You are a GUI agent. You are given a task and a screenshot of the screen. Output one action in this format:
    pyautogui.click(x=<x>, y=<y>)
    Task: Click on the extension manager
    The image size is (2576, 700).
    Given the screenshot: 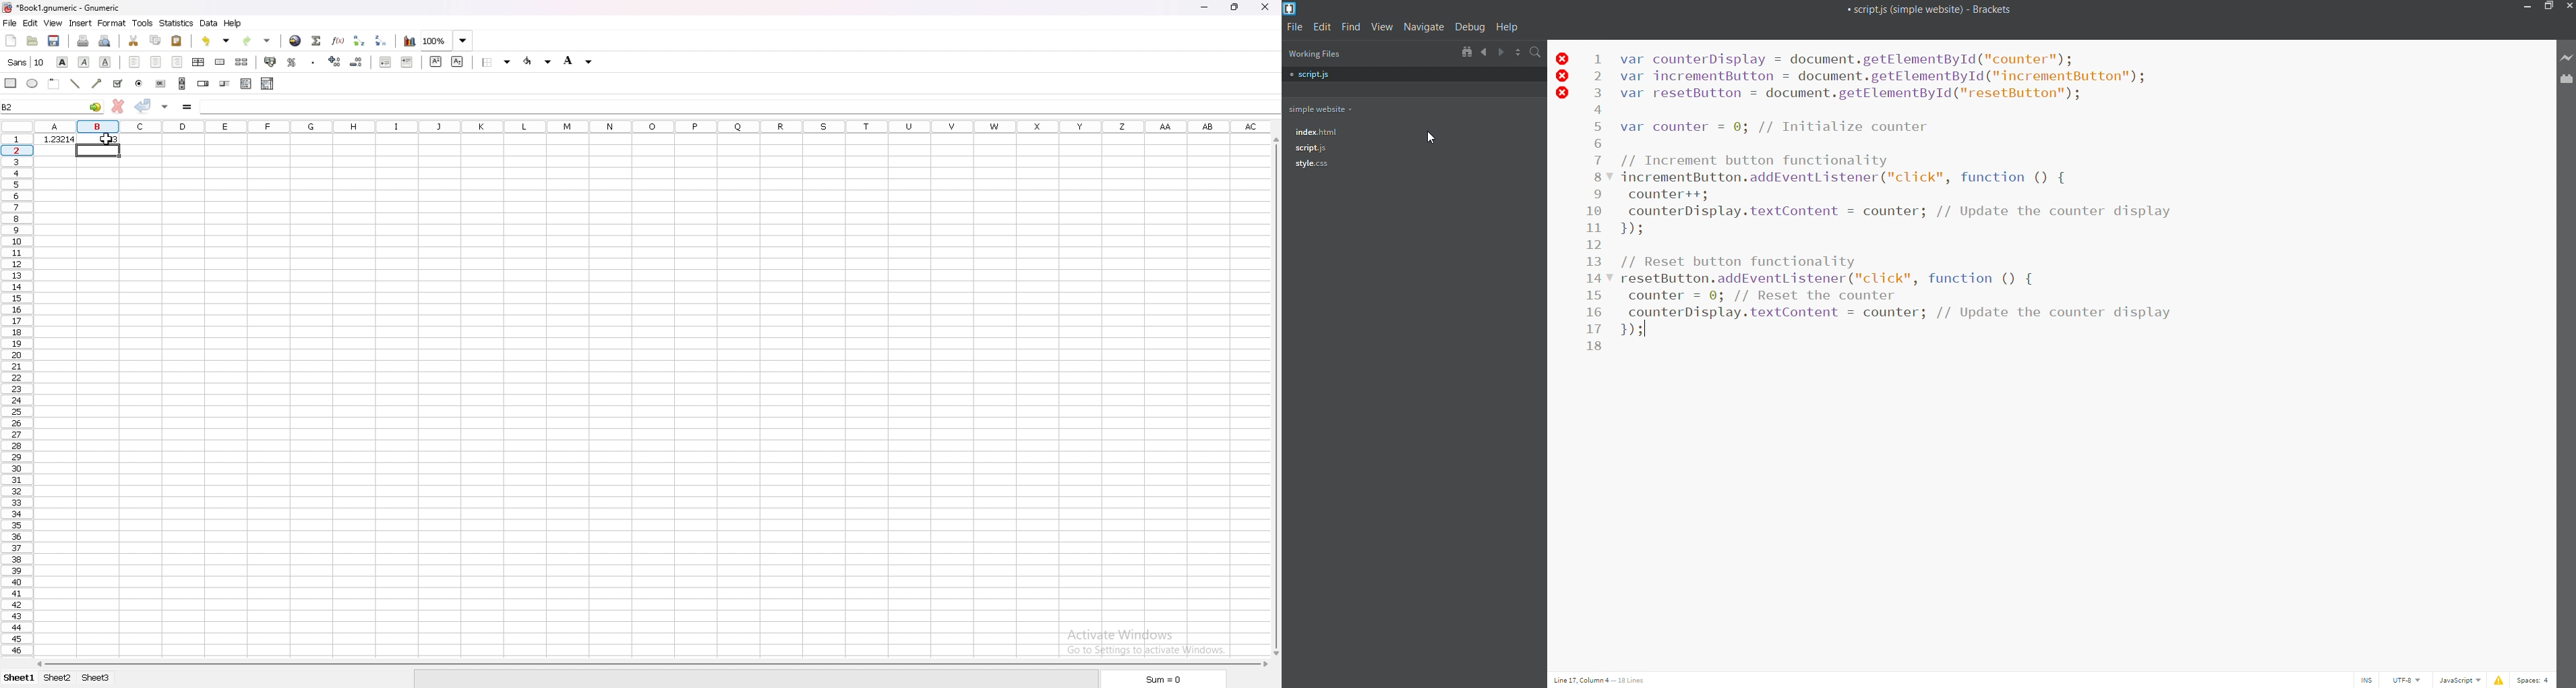 What is the action you would take?
    pyautogui.click(x=2567, y=82)
    